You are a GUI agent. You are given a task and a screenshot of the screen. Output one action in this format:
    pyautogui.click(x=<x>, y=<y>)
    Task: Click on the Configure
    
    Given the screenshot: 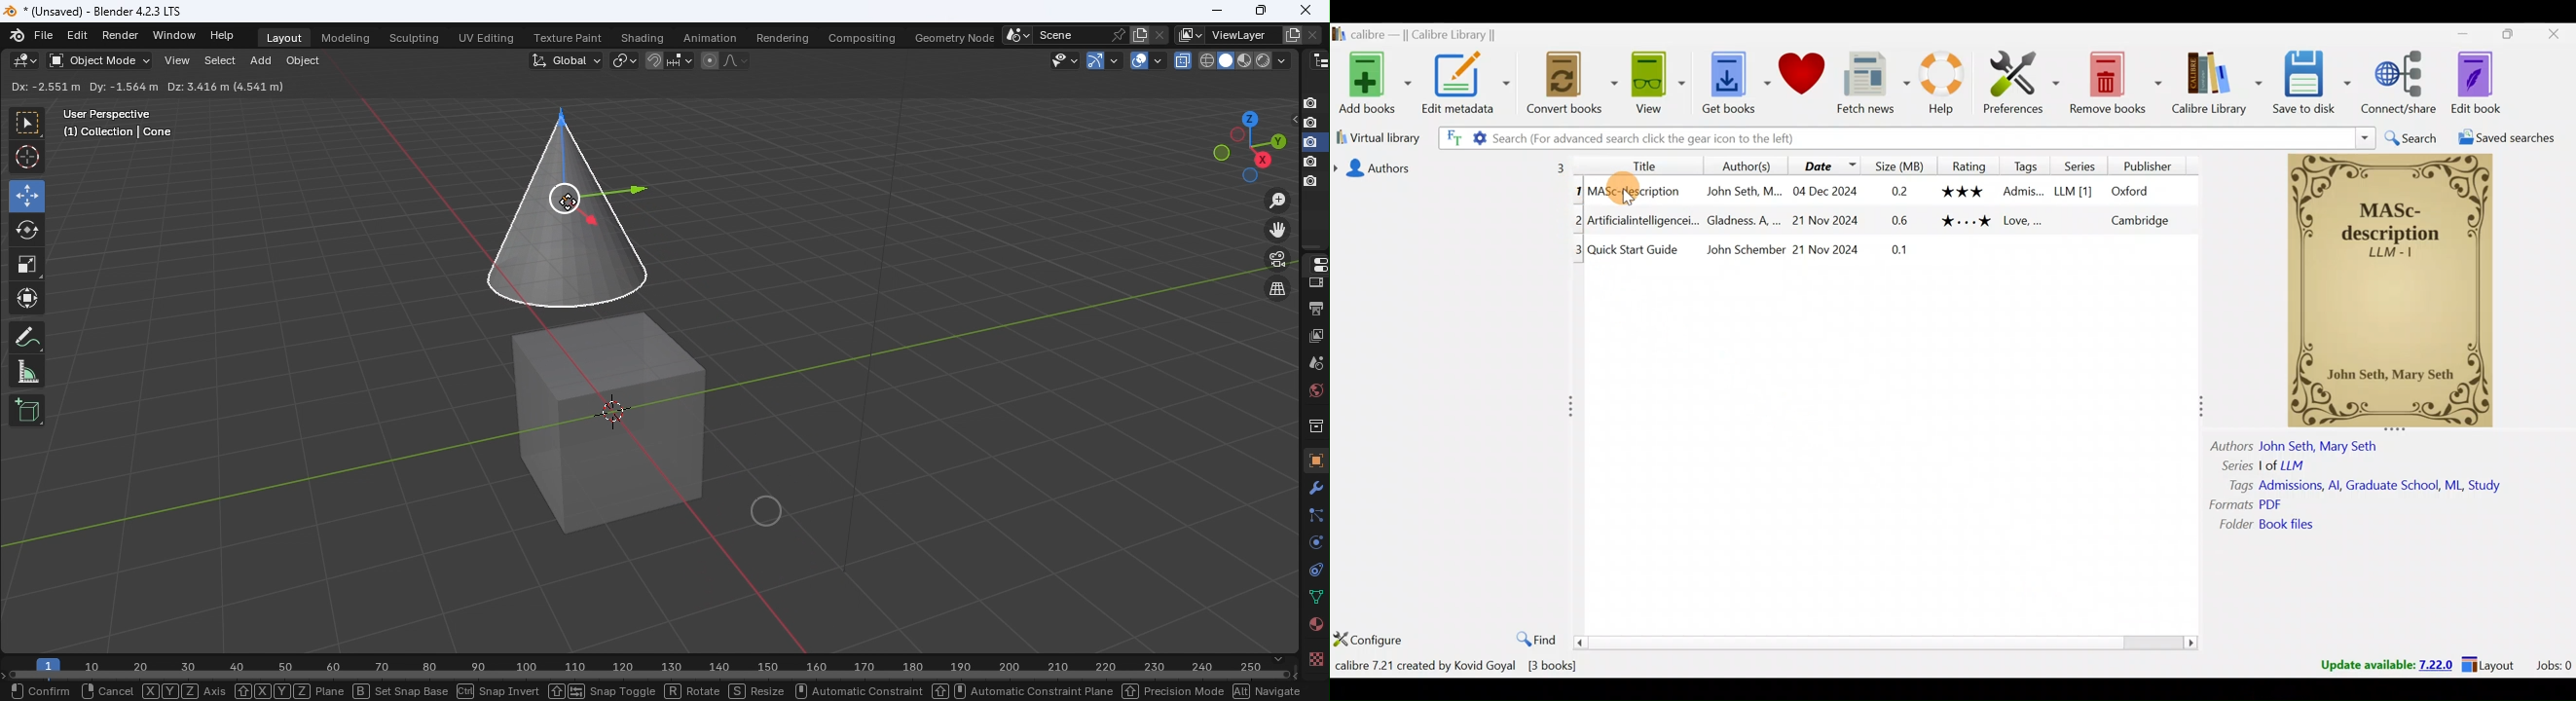 What is the action you would take?
    pyautogui.click(x=1376, y=638)
    